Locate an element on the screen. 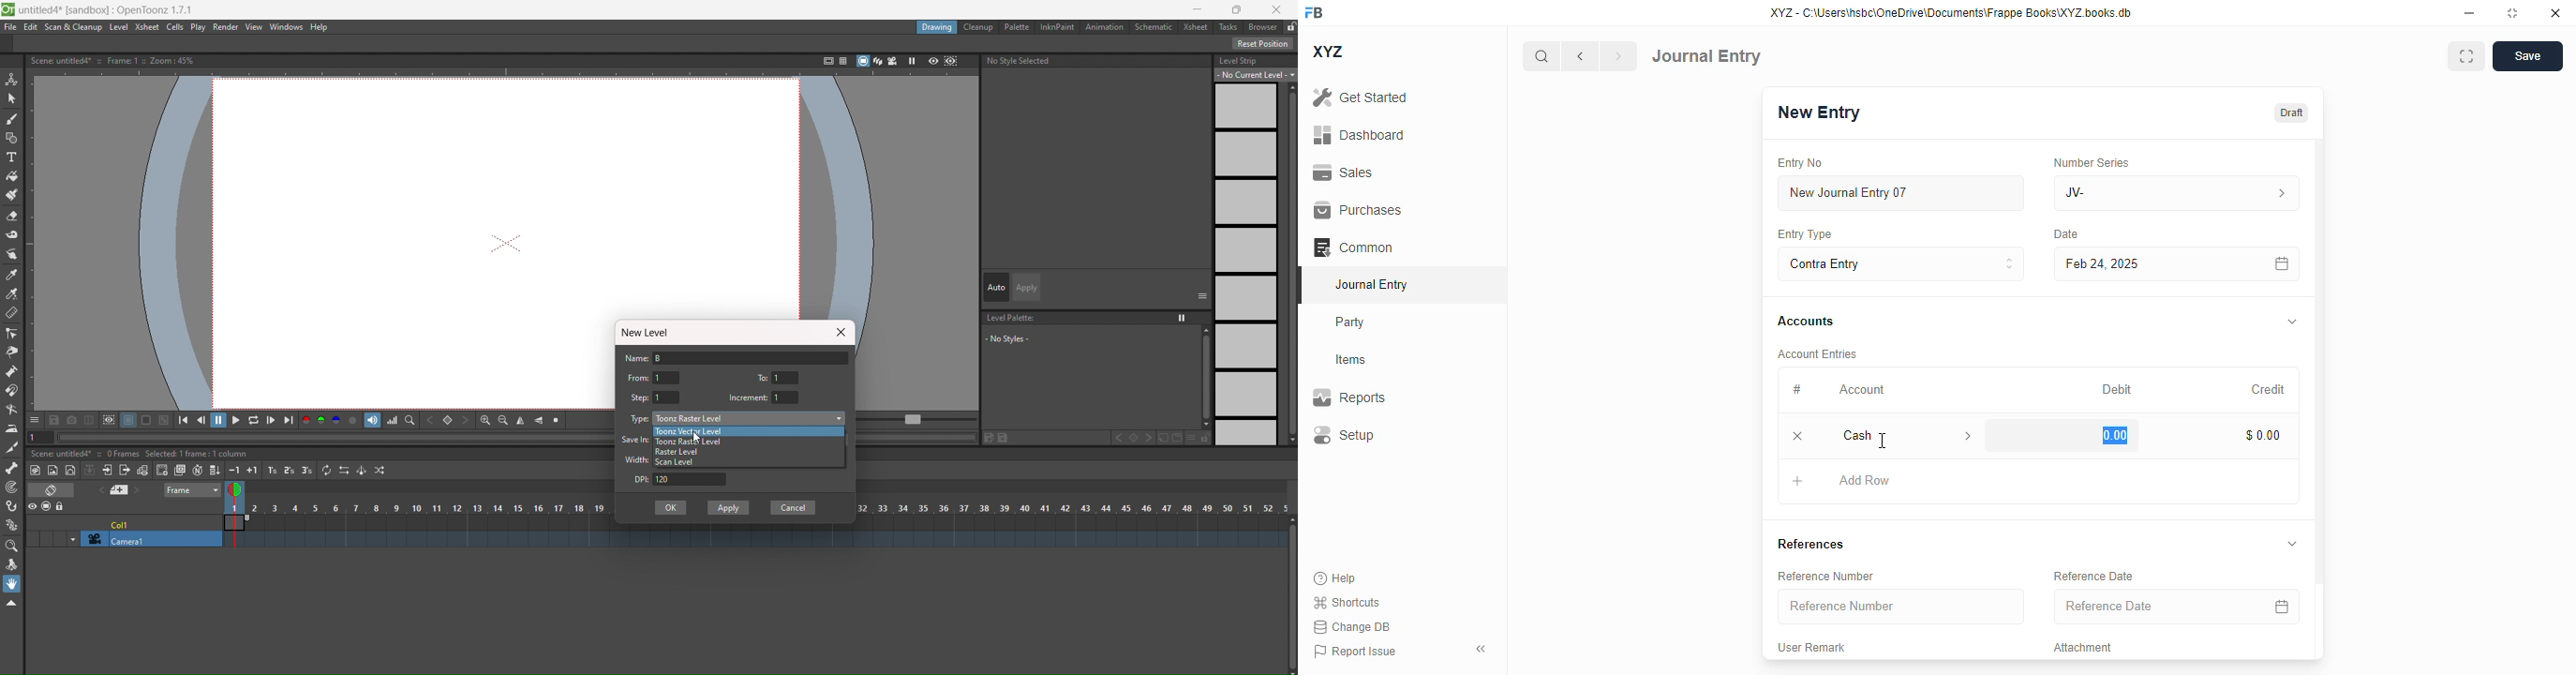 This screenshot has height=700, width=2576. save is located at coordinates (2527, 56).